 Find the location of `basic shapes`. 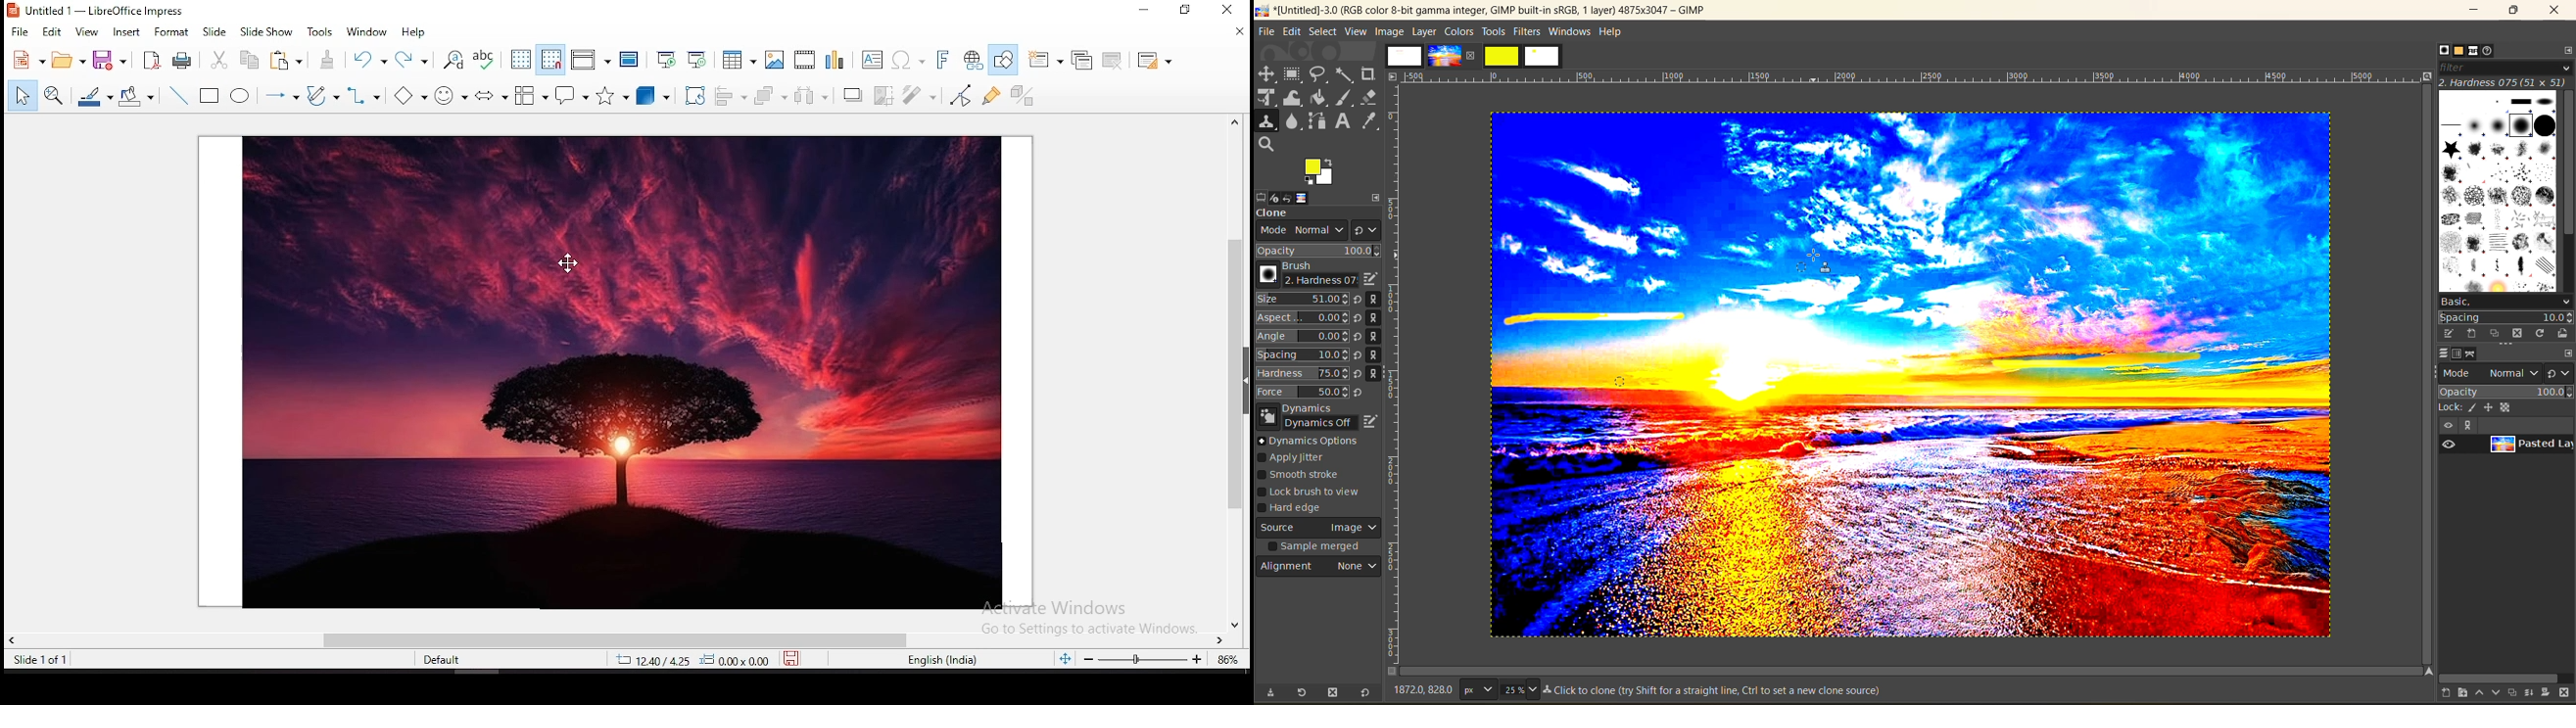

basic shapes is located at coordinates (410, 95).